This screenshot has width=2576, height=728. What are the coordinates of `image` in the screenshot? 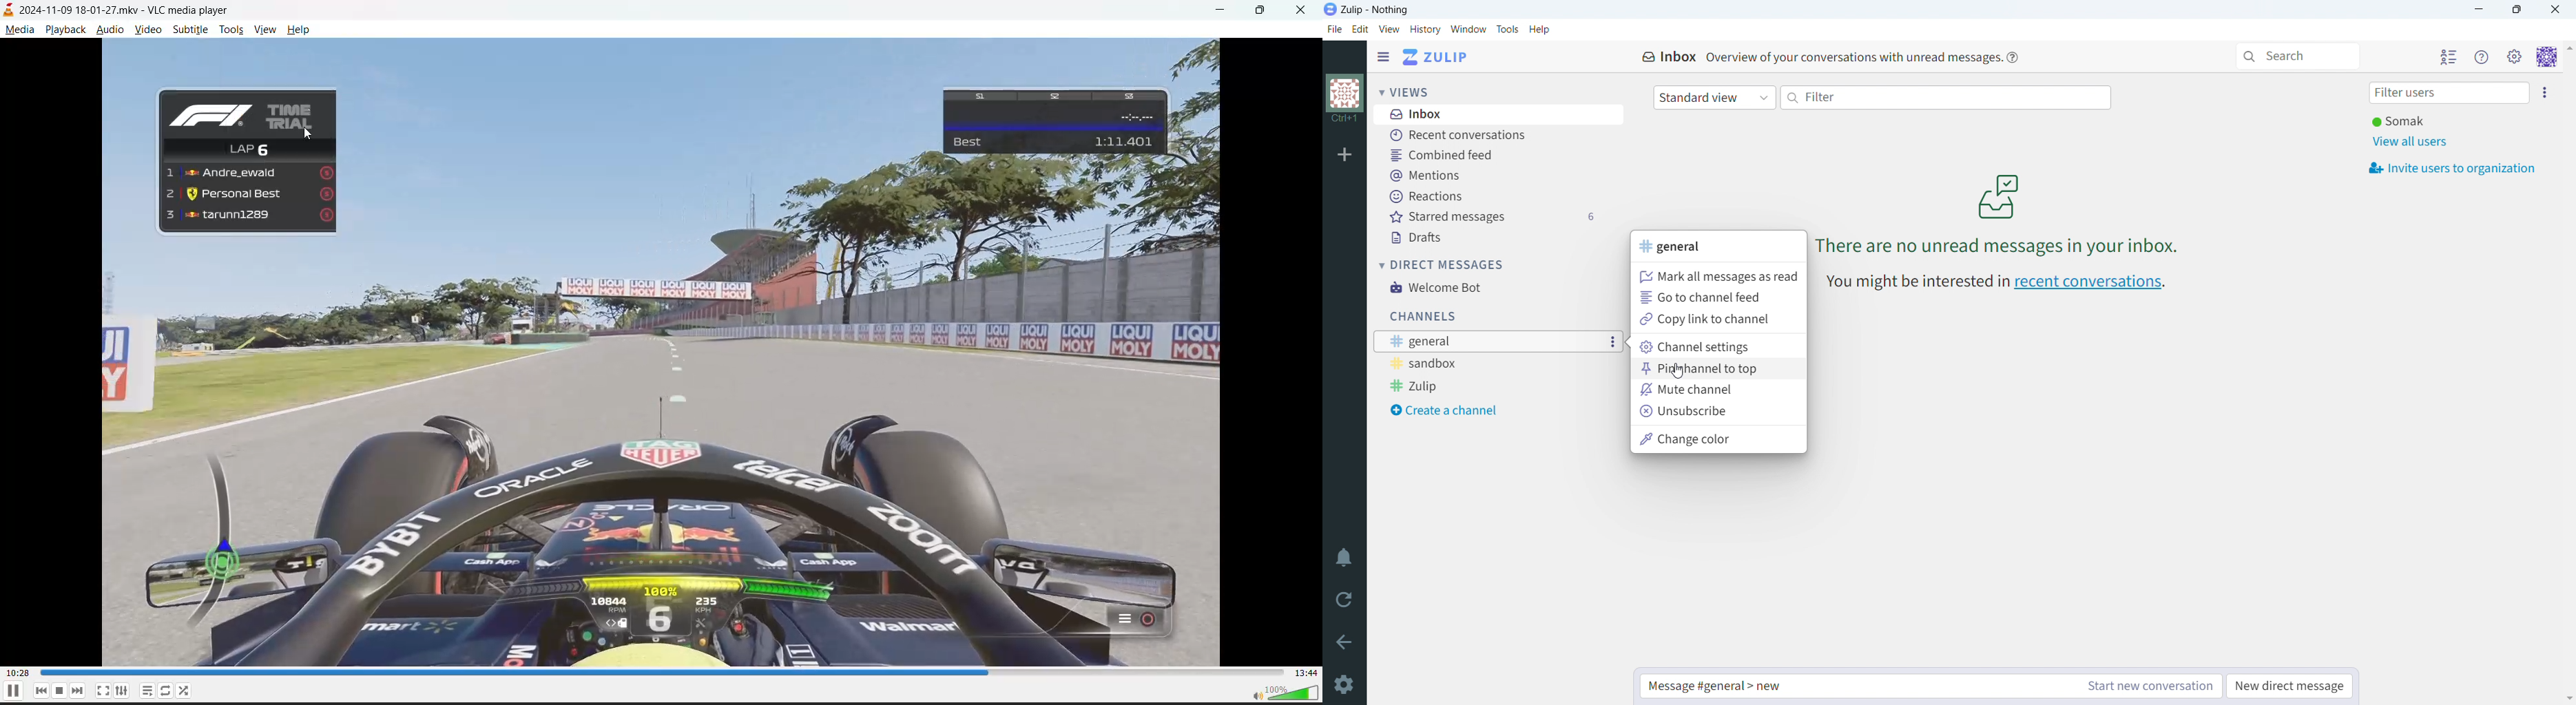 It's located at (1998, 195).